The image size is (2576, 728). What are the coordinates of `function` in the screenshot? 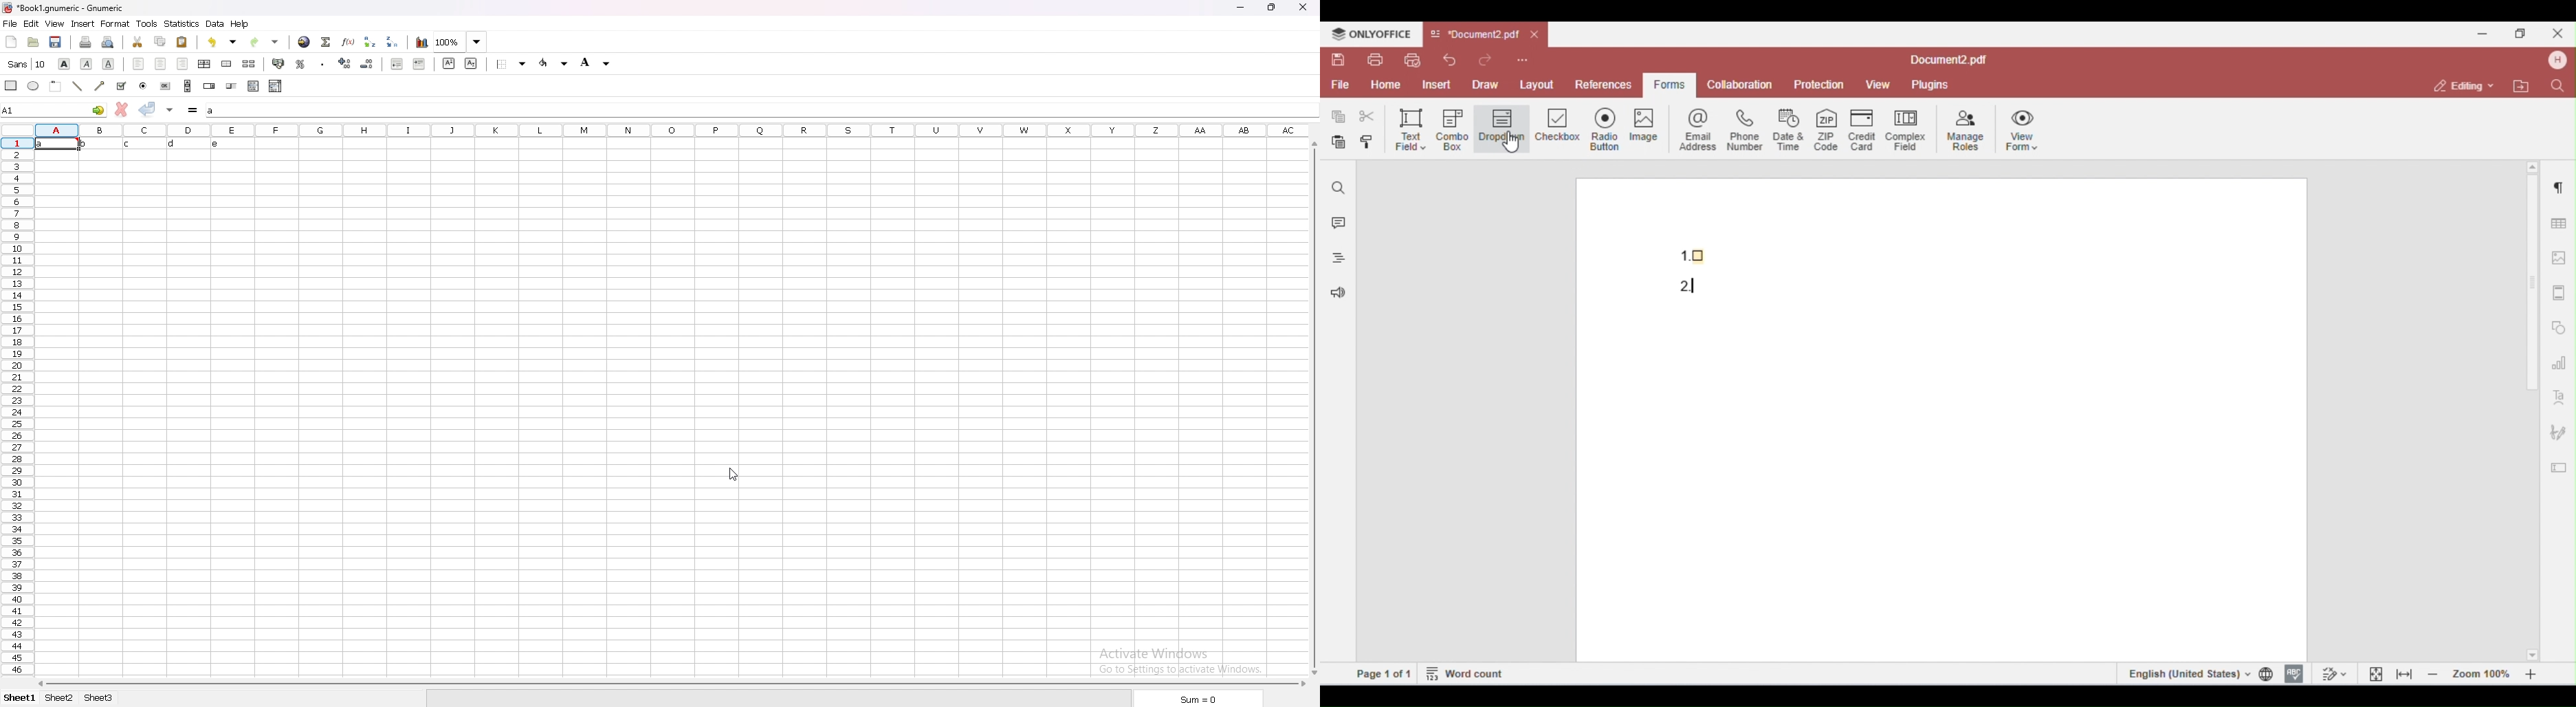 It's located at (349, 42).